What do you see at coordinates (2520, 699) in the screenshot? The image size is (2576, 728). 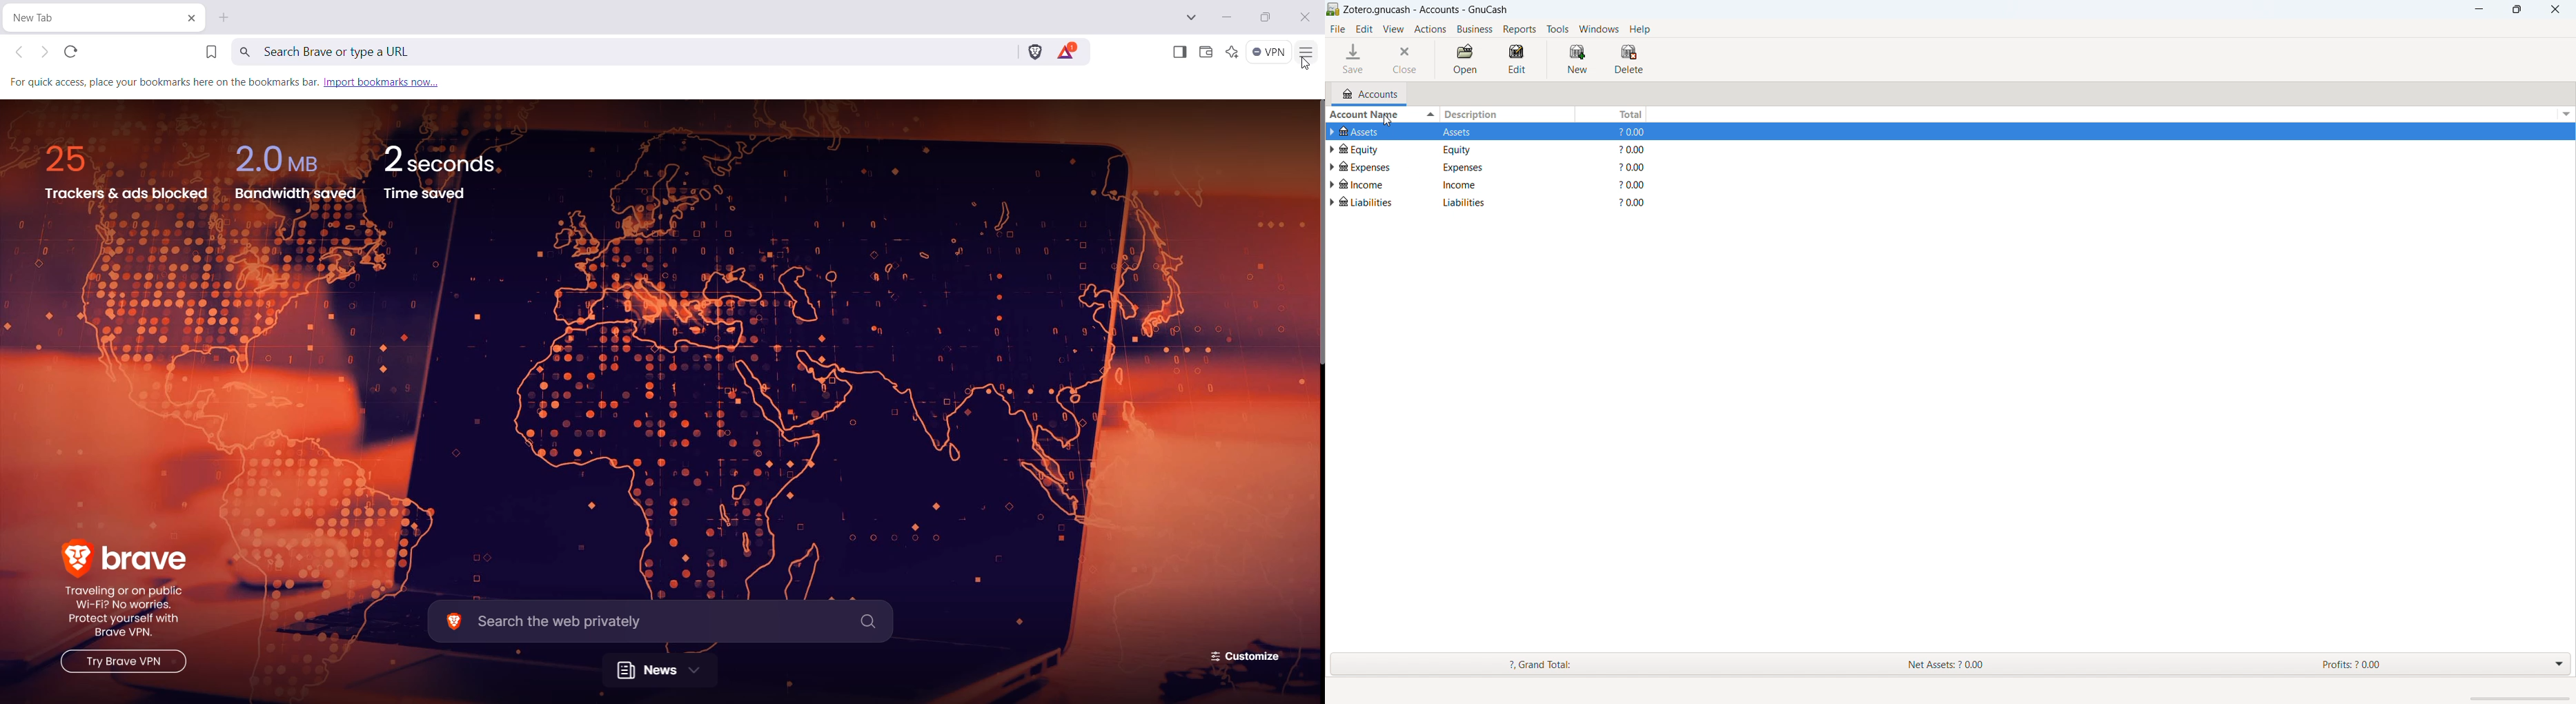 I see `scrollbar` at bounding box center [2520, 699].